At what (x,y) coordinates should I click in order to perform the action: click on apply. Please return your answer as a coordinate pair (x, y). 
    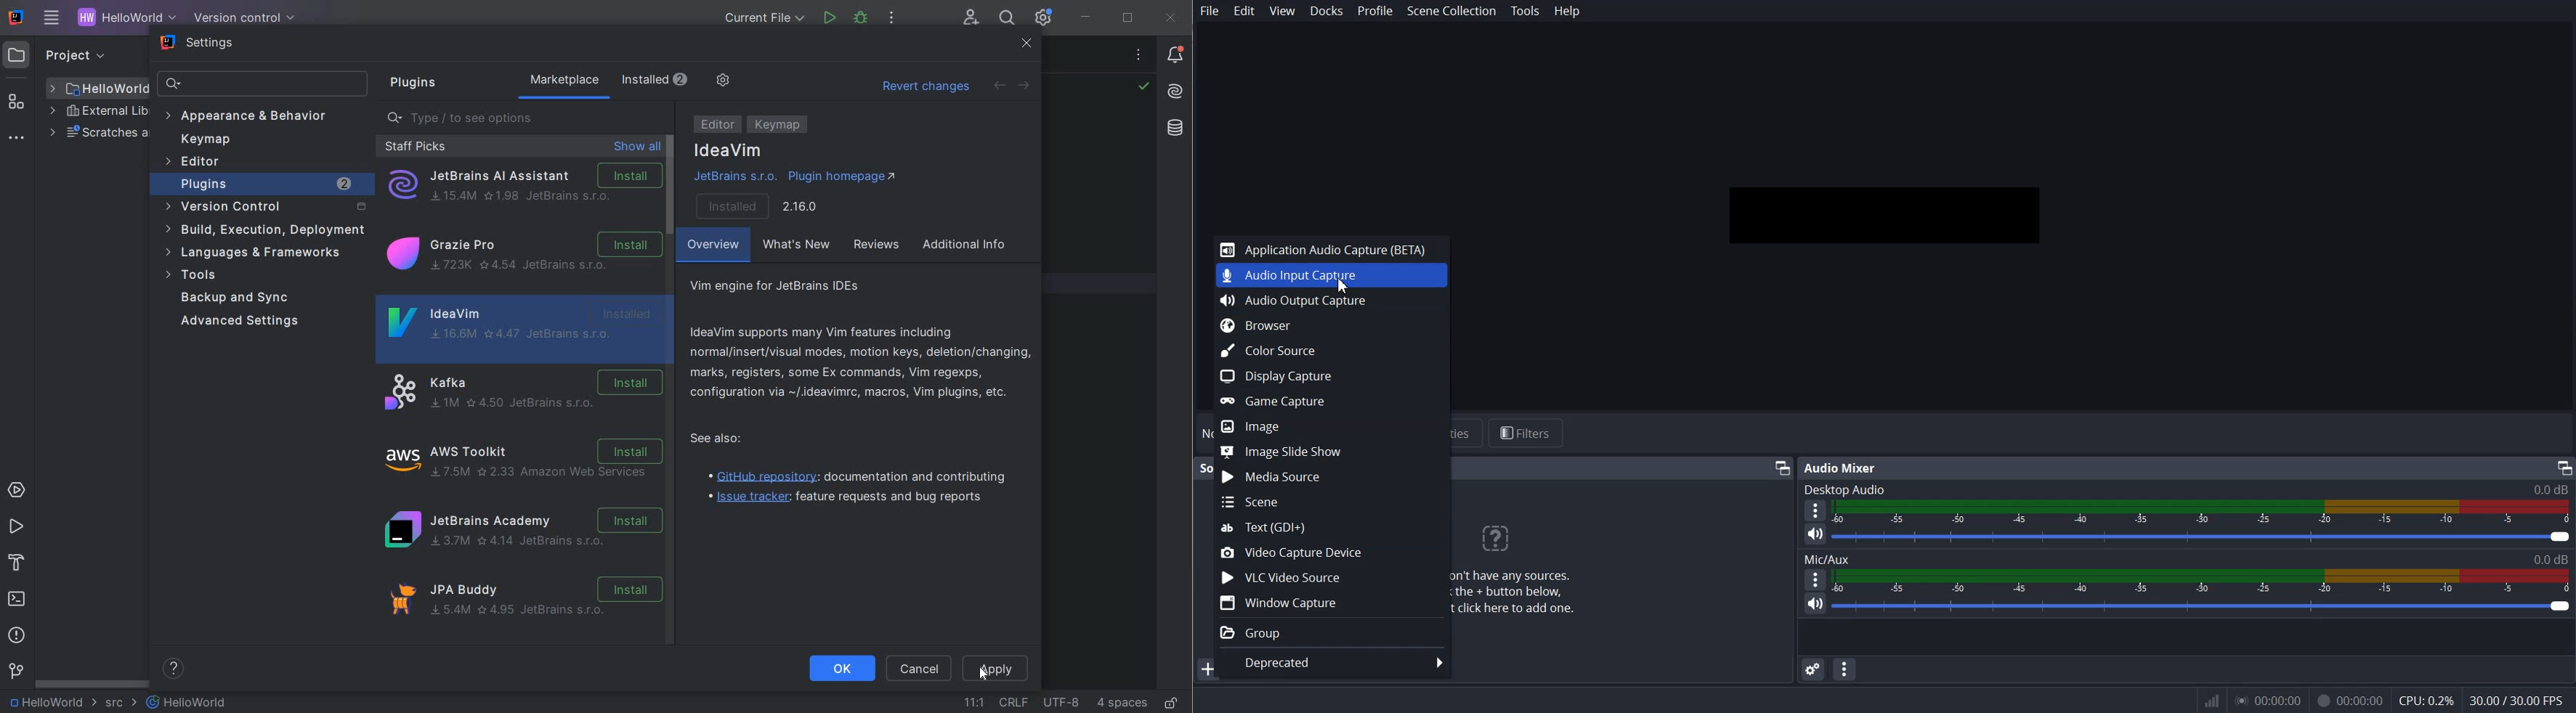
    Looking at the image, I should click on (1012, 668).